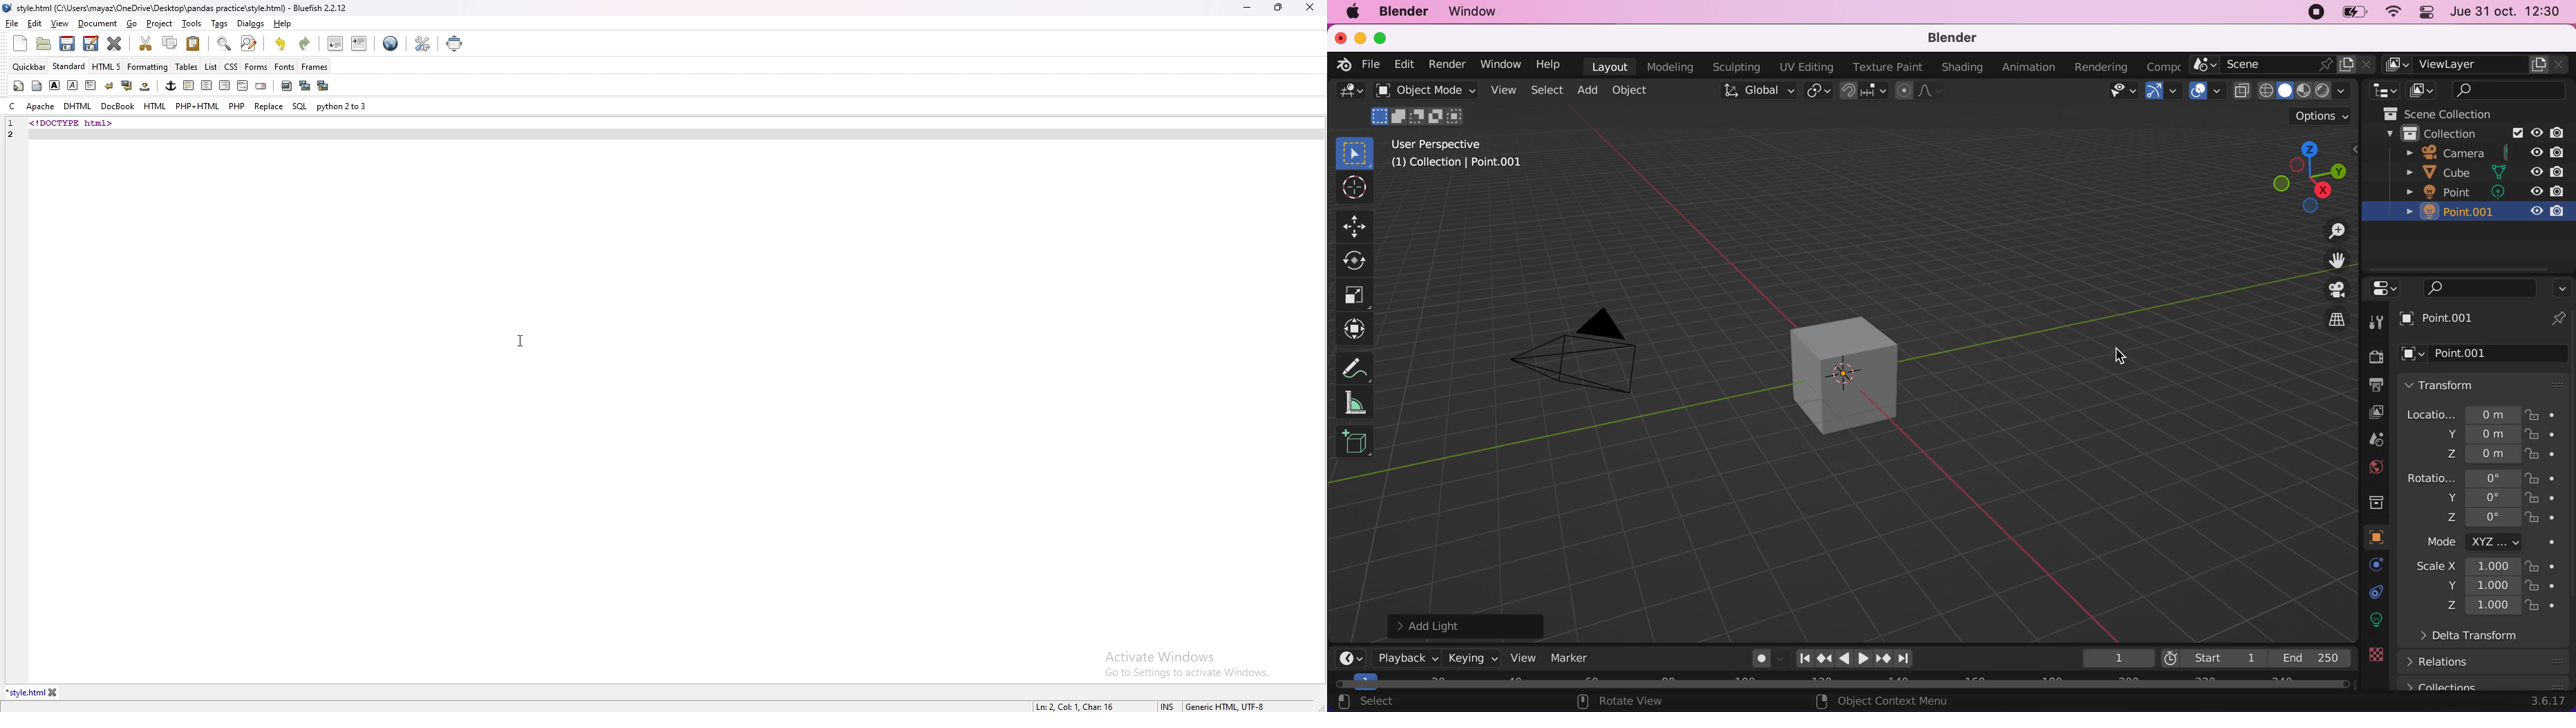  I want to click on line input, so click(131, 134).